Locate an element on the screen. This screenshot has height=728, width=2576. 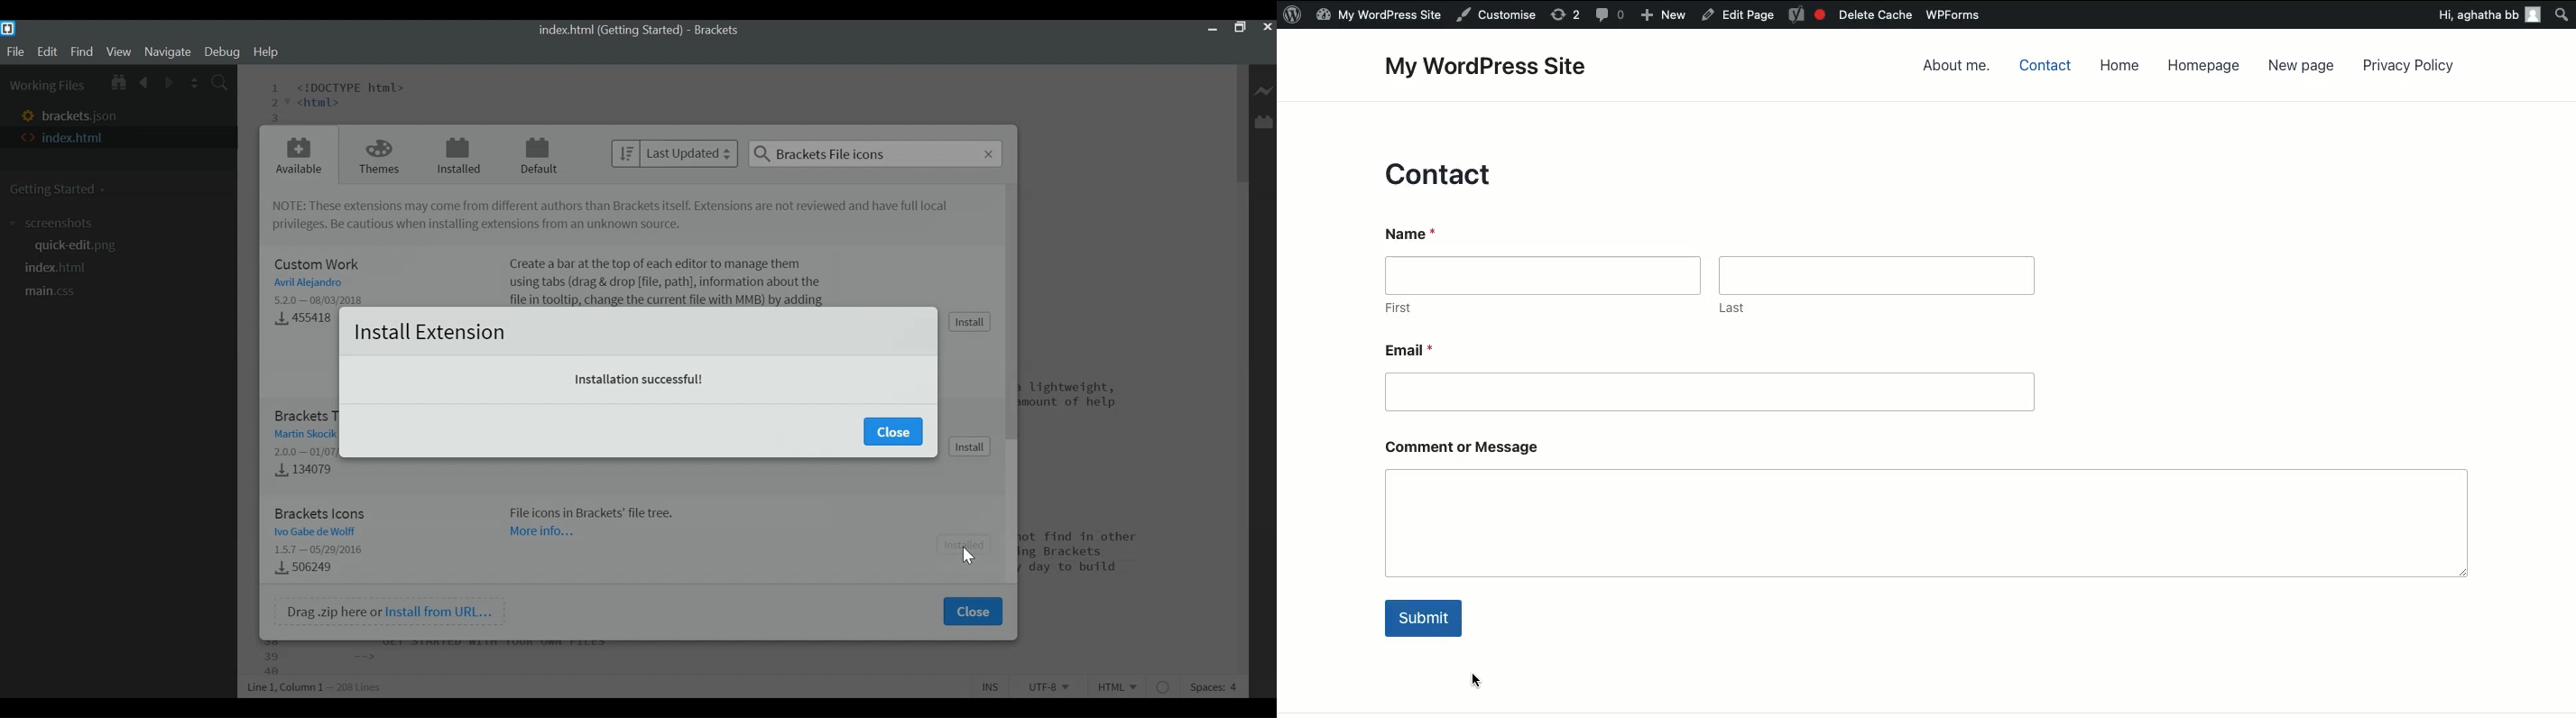
Close is located at coordinates (893, 432).